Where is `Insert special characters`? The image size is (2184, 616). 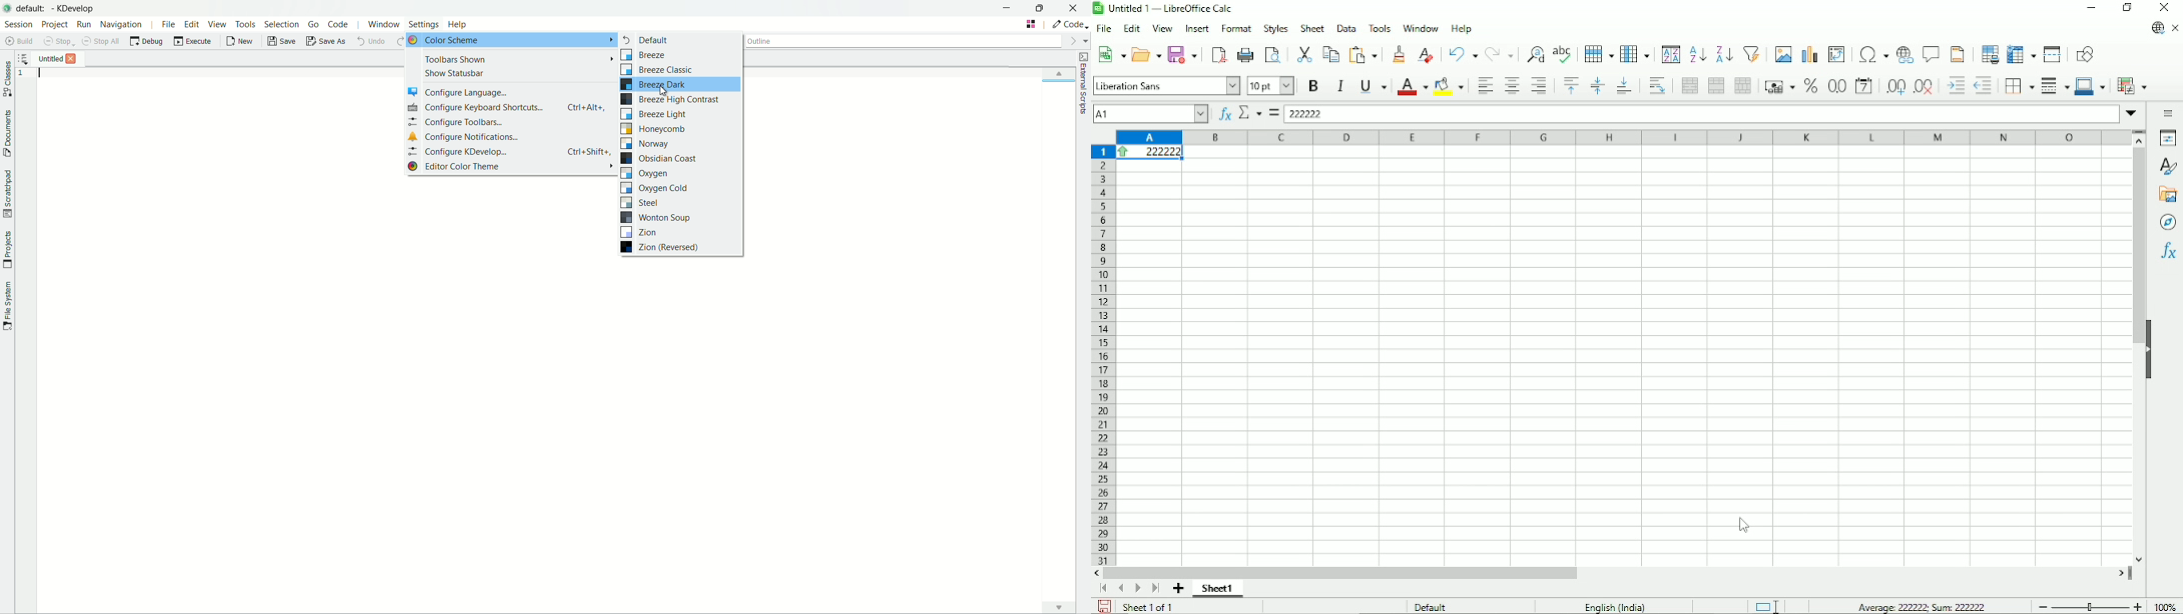 Insert special characters is located at coordinates (1872, 55).